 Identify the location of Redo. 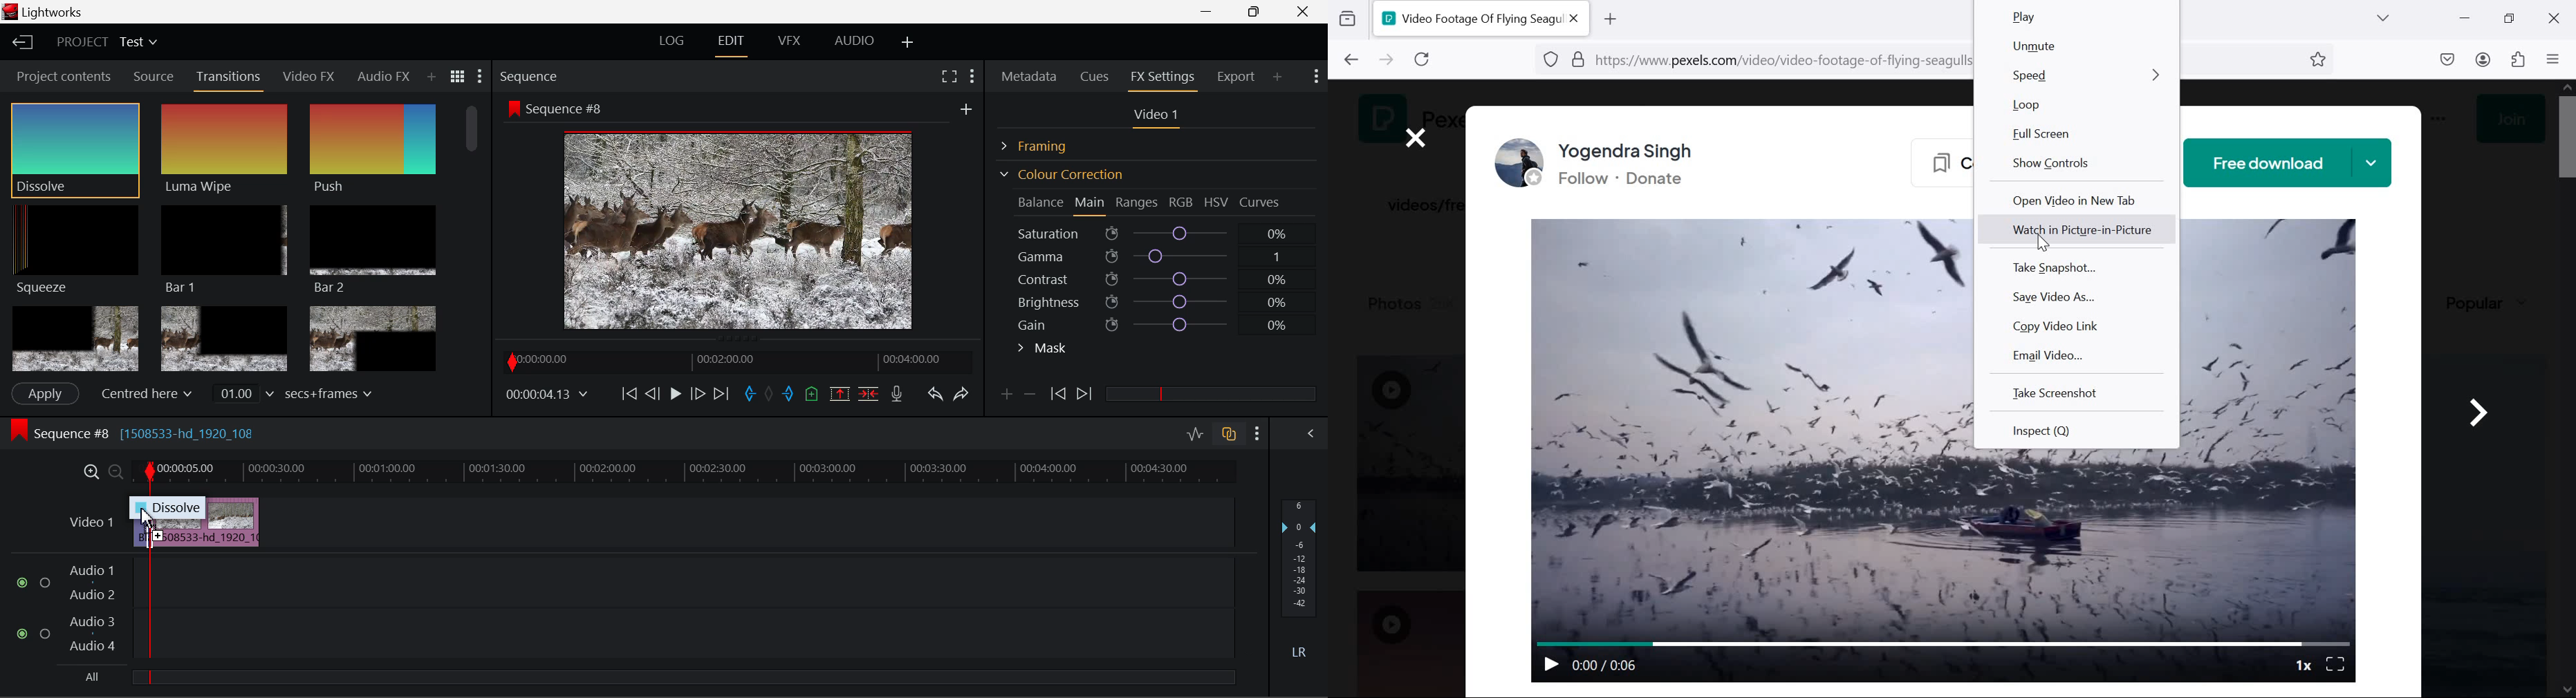
(961, 393).